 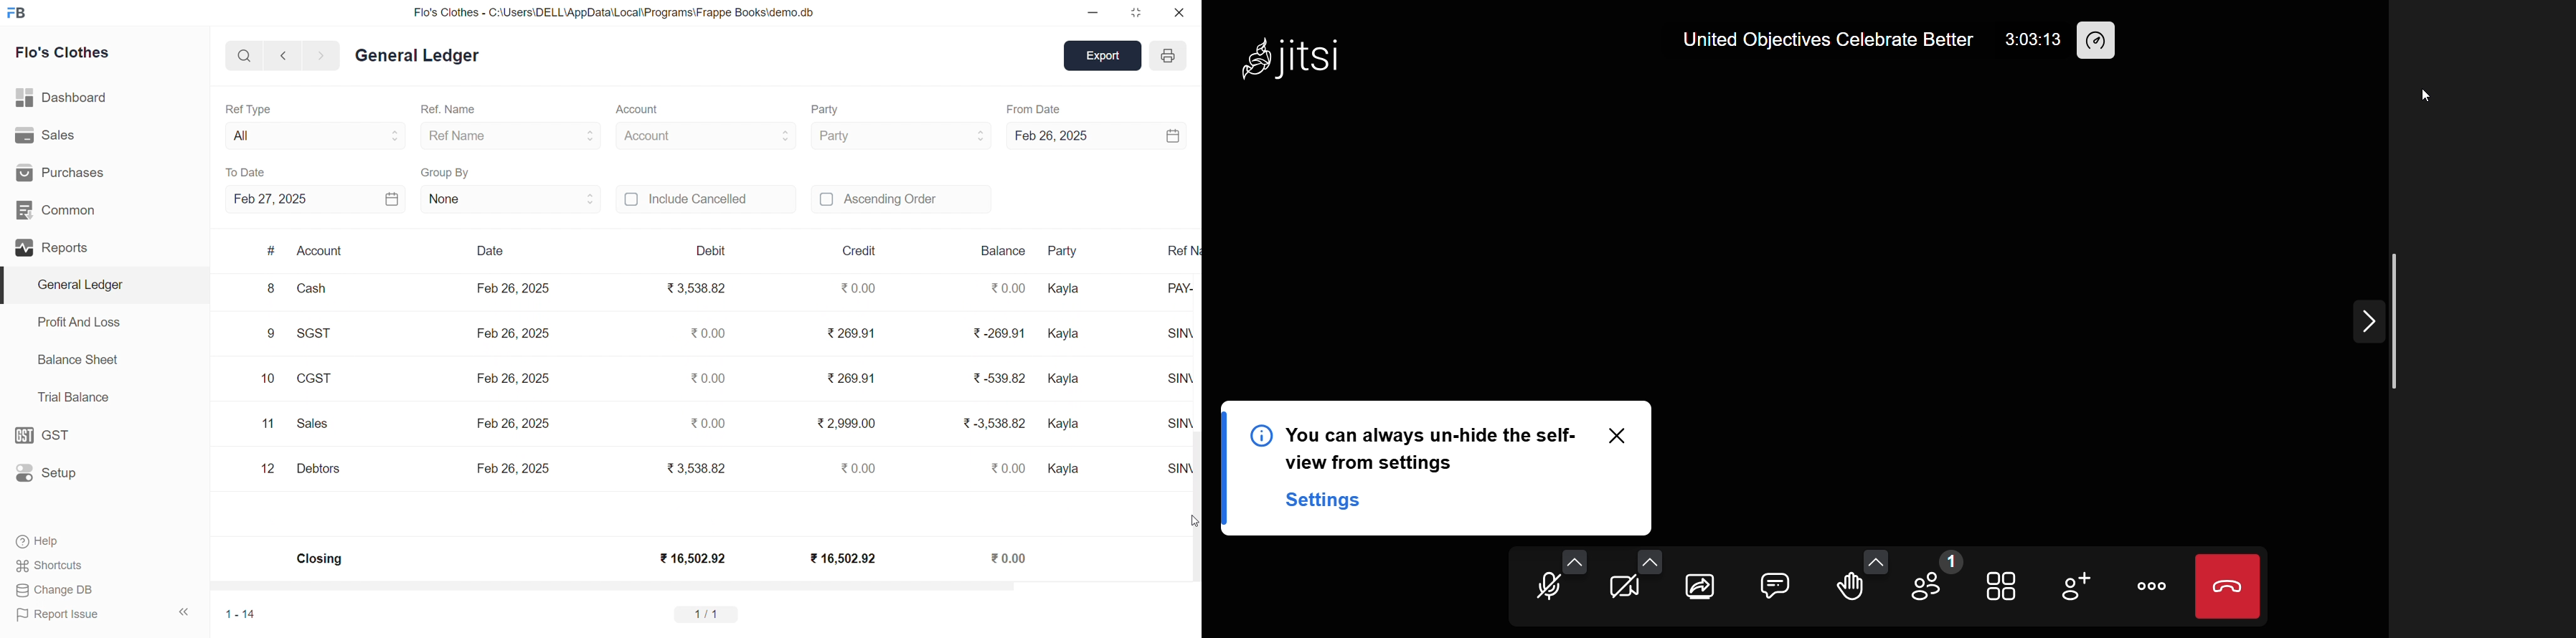 What do you see at coordinates (995, 428) in the screenshot?
I see `₹ -3,538.82` at bounding box center [995, 428].